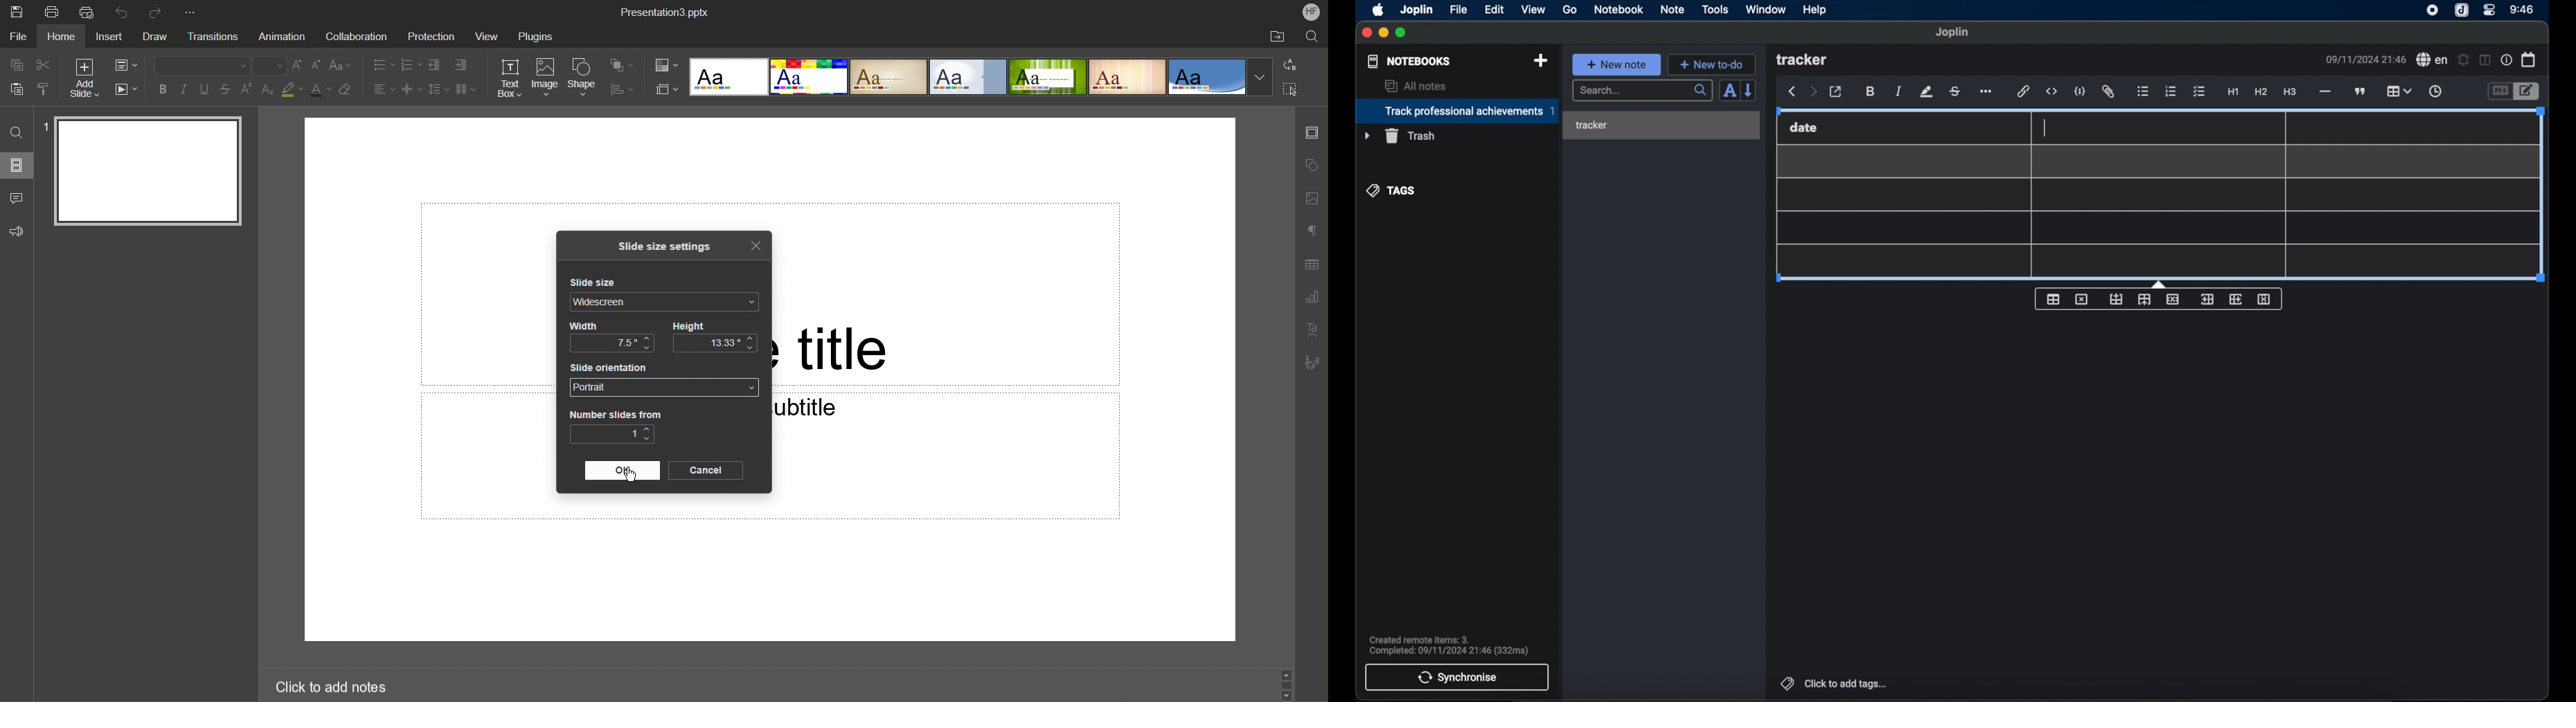 This screenshot has width=2576, height=728. I want to click on back, so click(1792, 92).